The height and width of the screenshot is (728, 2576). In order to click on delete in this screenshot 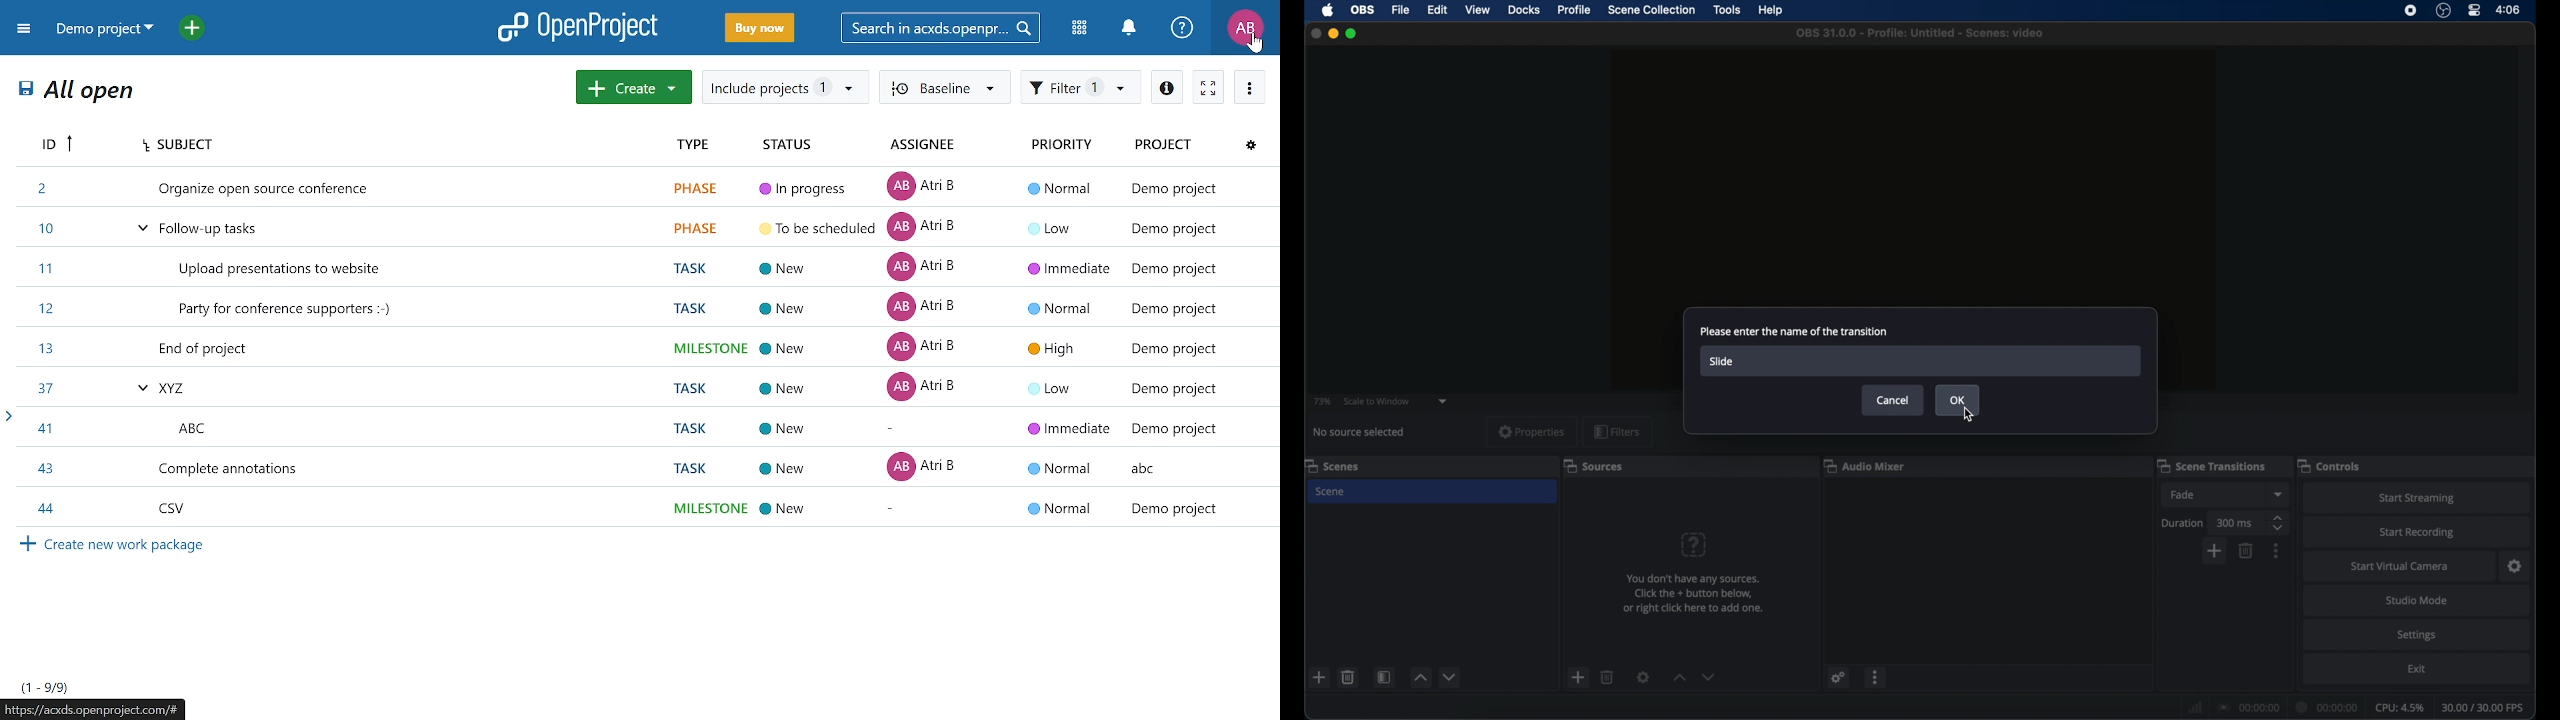, I will do `click(2247, 551)`.